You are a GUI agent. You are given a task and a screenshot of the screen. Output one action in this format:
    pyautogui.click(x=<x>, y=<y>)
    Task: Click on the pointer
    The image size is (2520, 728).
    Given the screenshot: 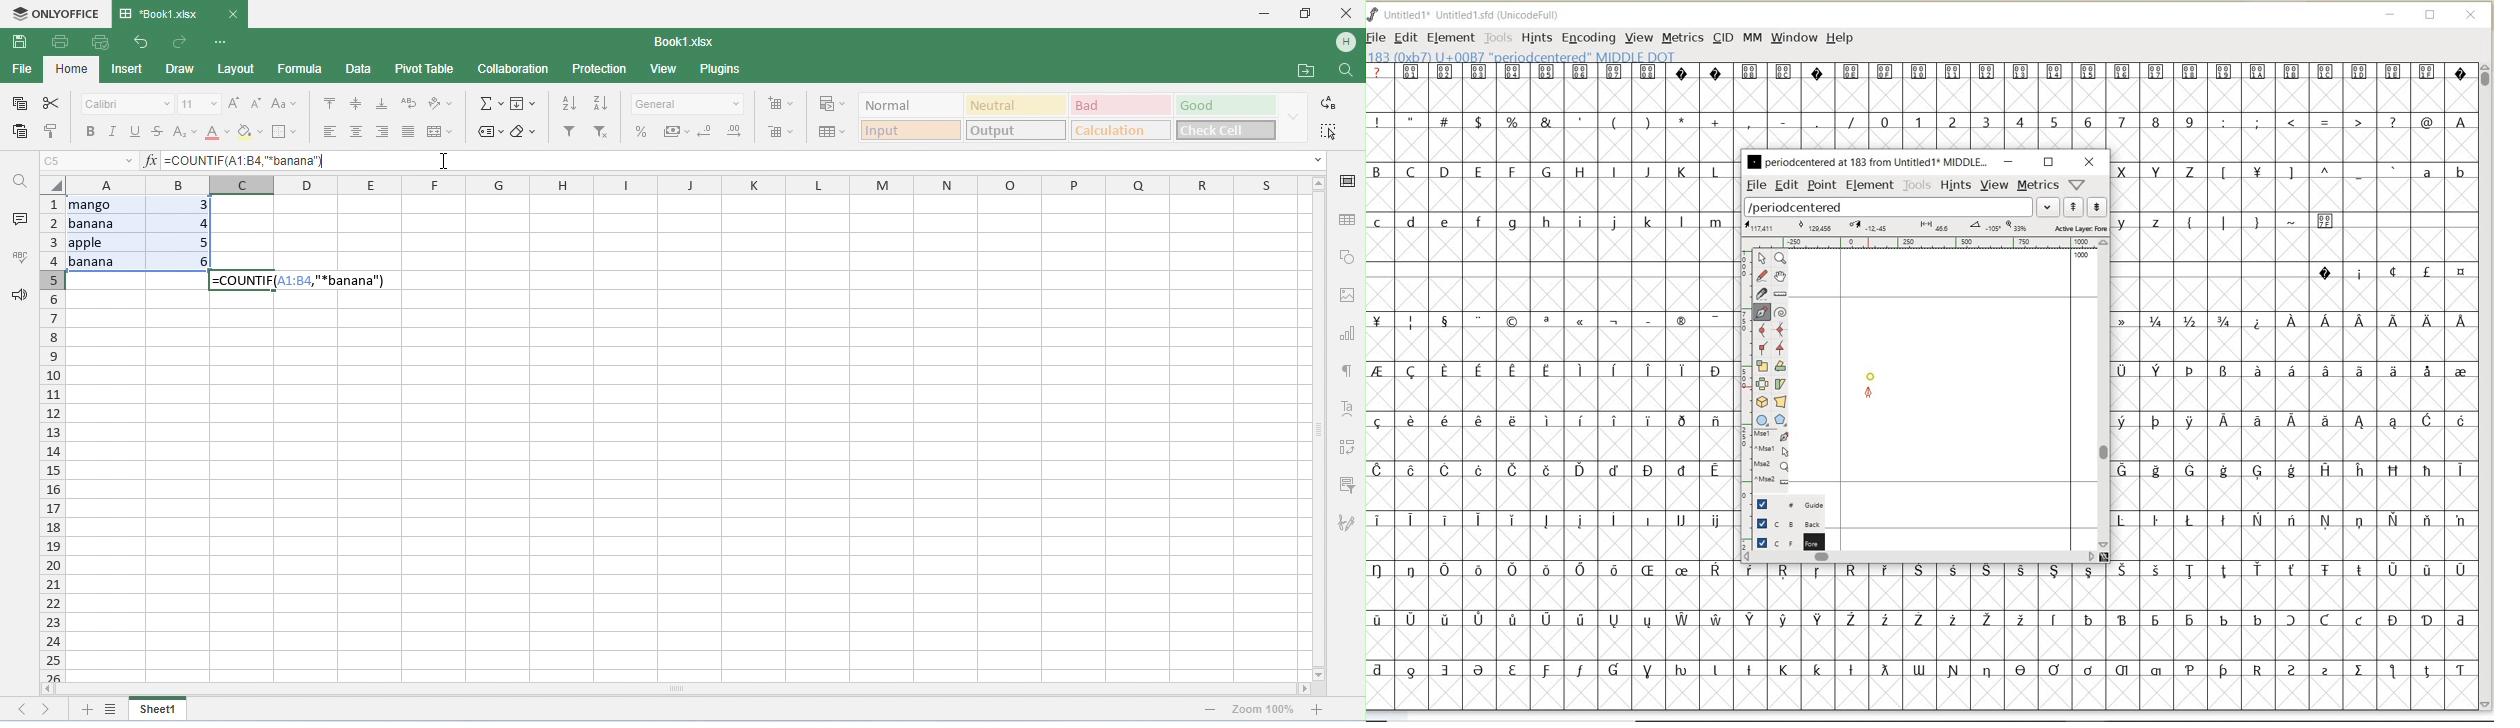 What is the action you would take?
    pyautogui.click(x=1762, y=259)
    